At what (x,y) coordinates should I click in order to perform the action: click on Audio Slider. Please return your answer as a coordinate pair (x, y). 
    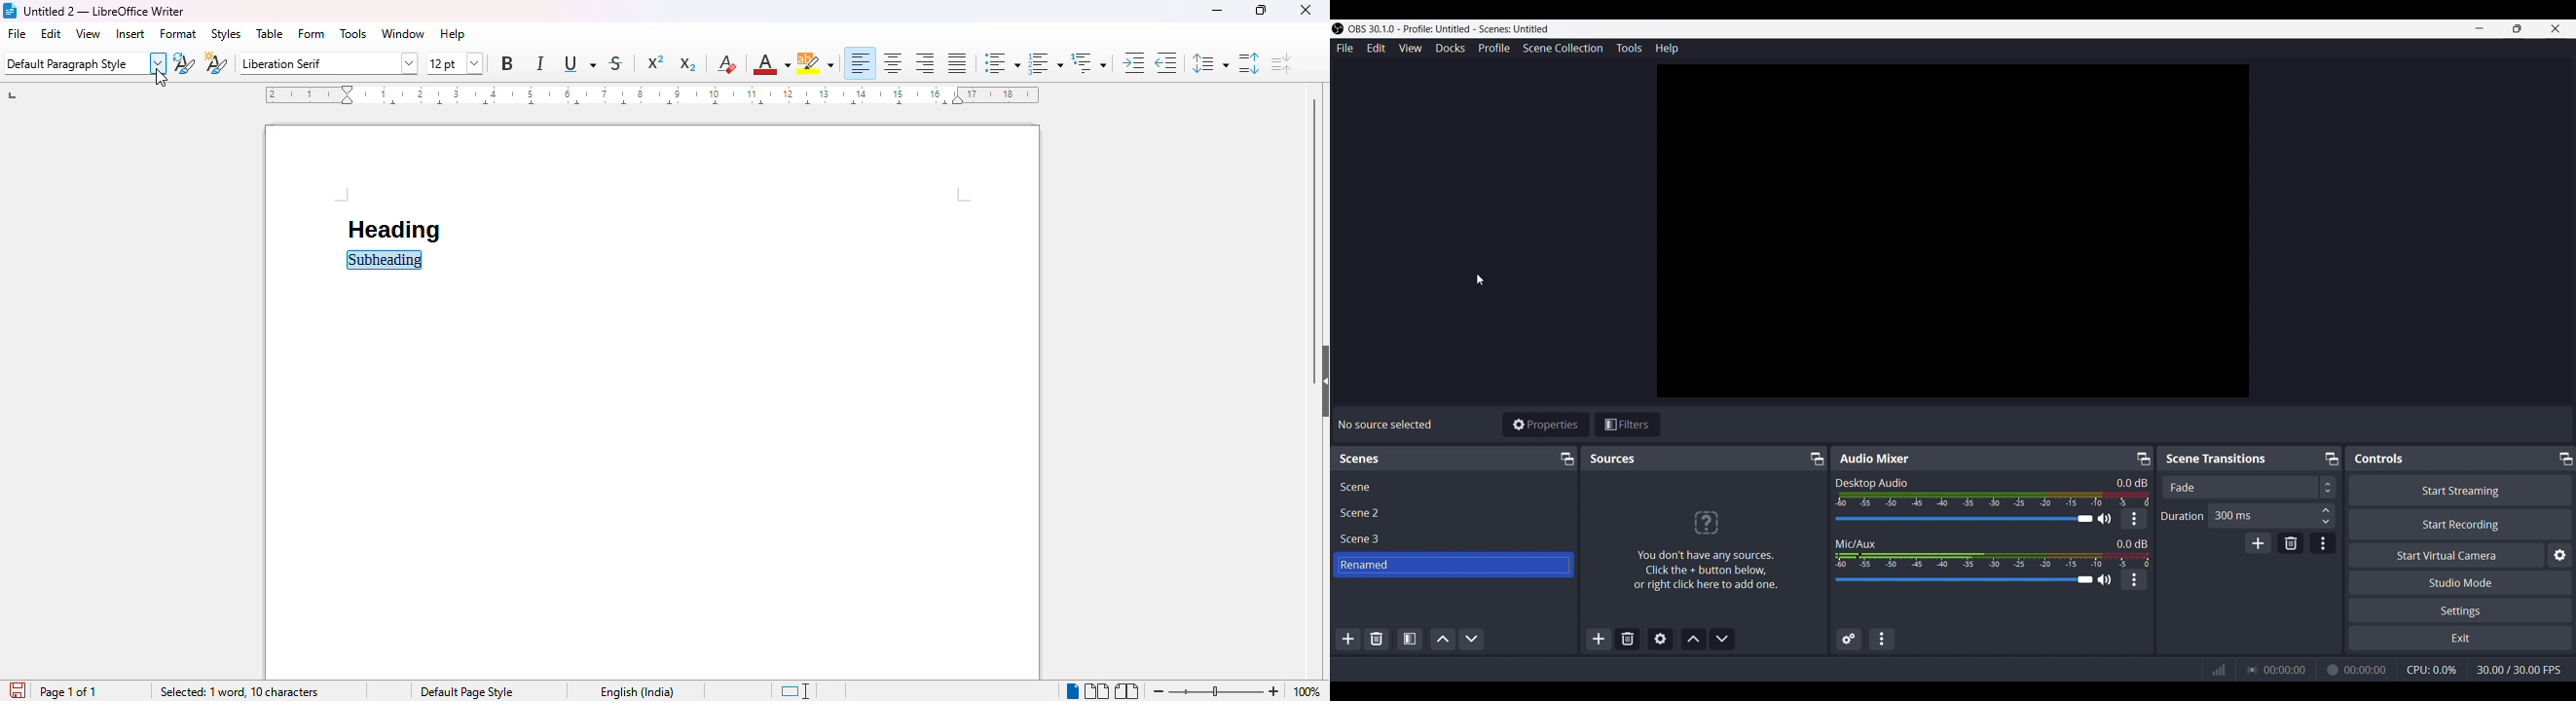
    Looking at the image, I should click on (1964, 580).